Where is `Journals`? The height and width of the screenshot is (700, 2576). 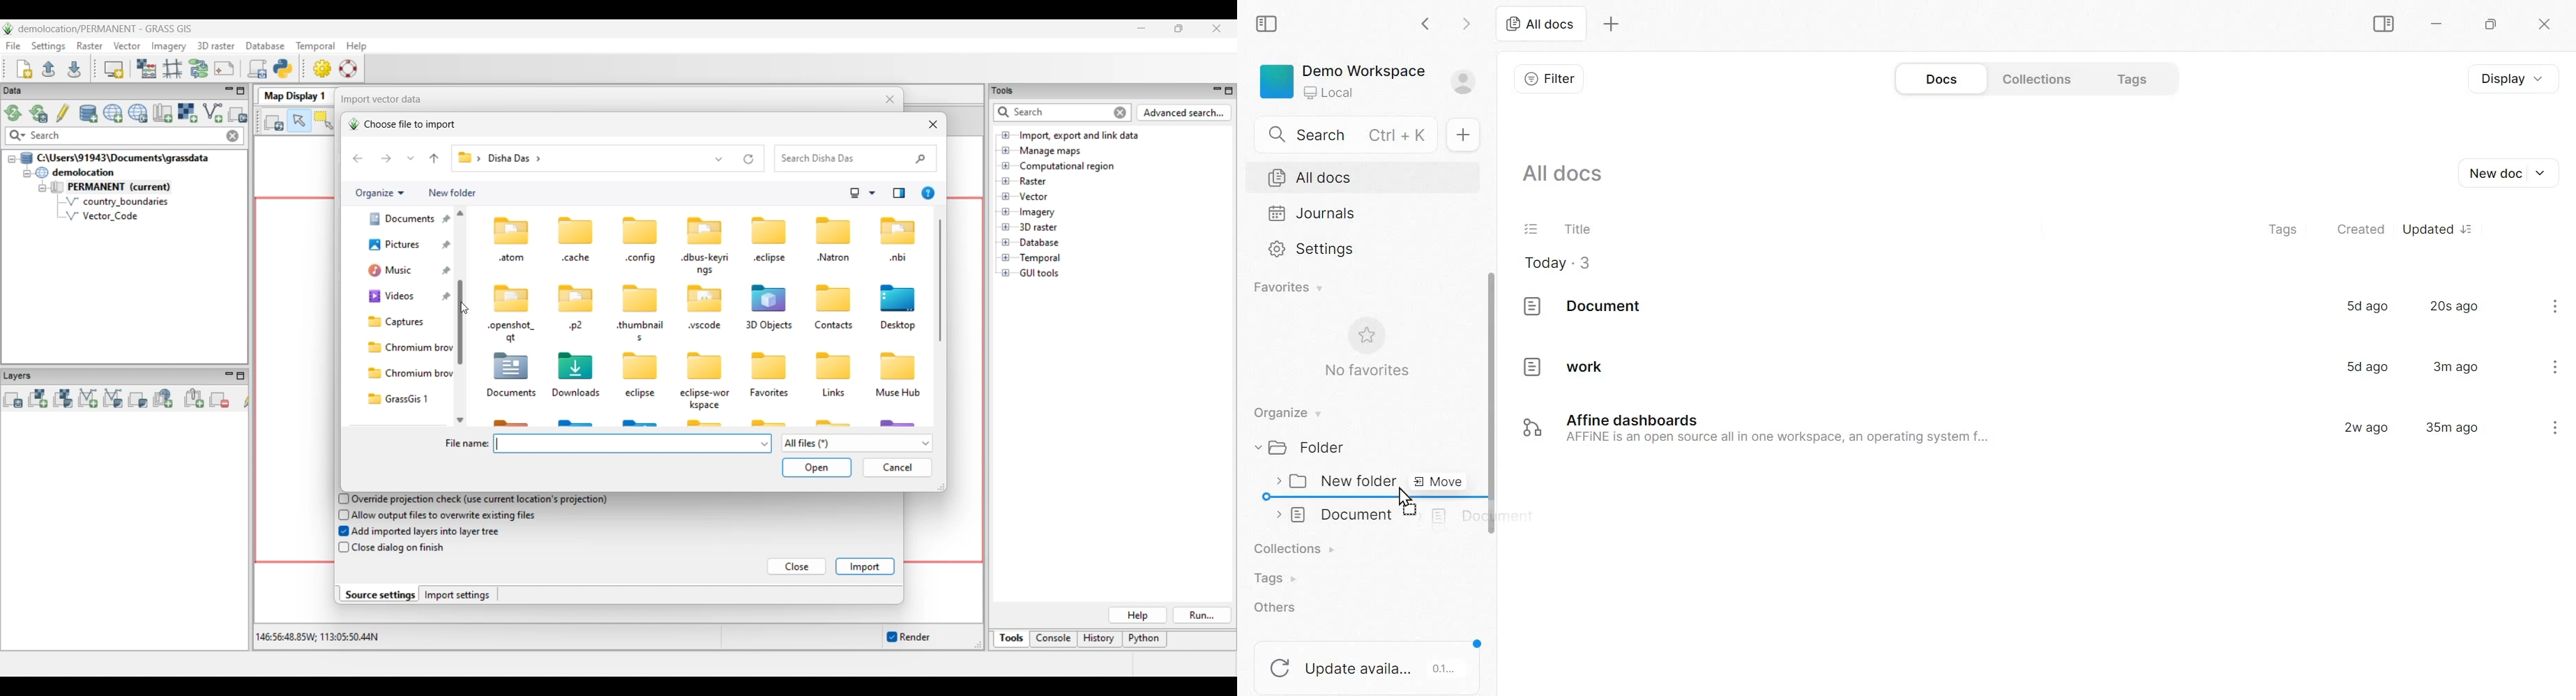
Journals is located at coordinates (1313, 213).